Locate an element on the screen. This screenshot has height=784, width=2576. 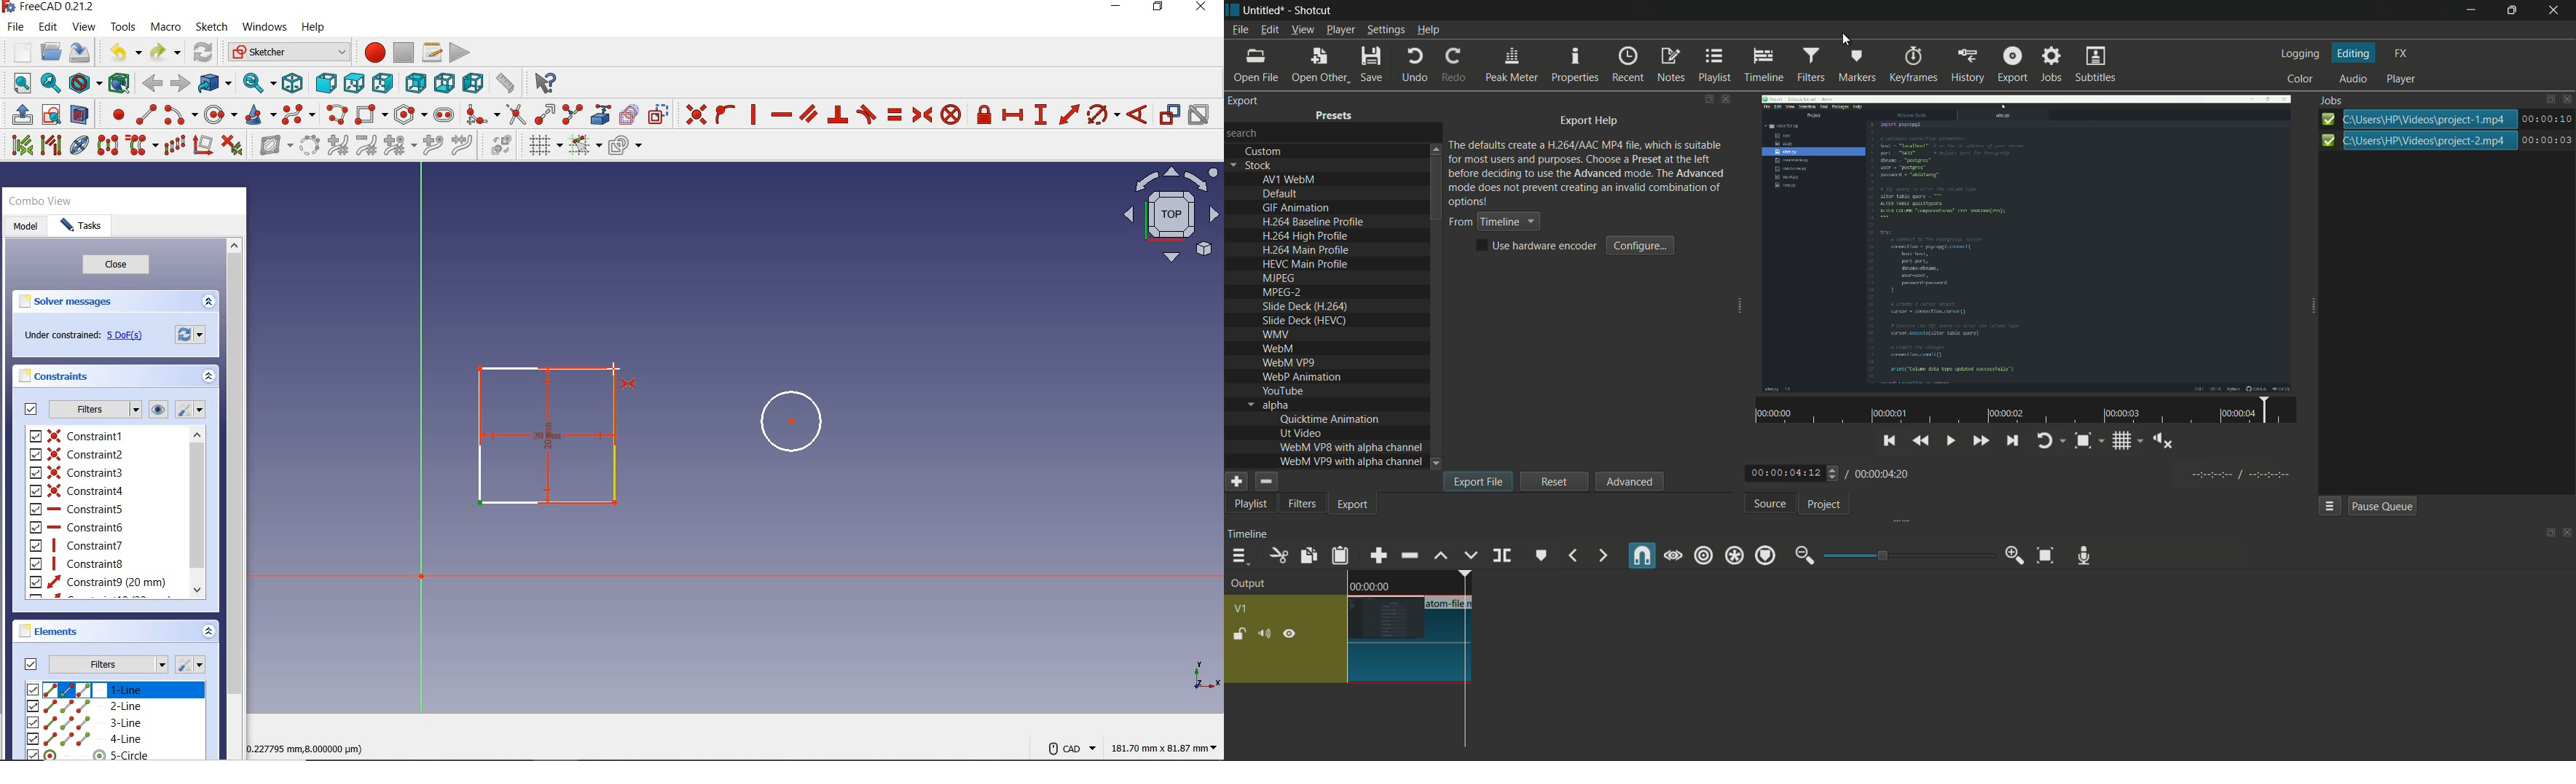
webm vp8 with alpha channel is located at coordinates (1351, 447).